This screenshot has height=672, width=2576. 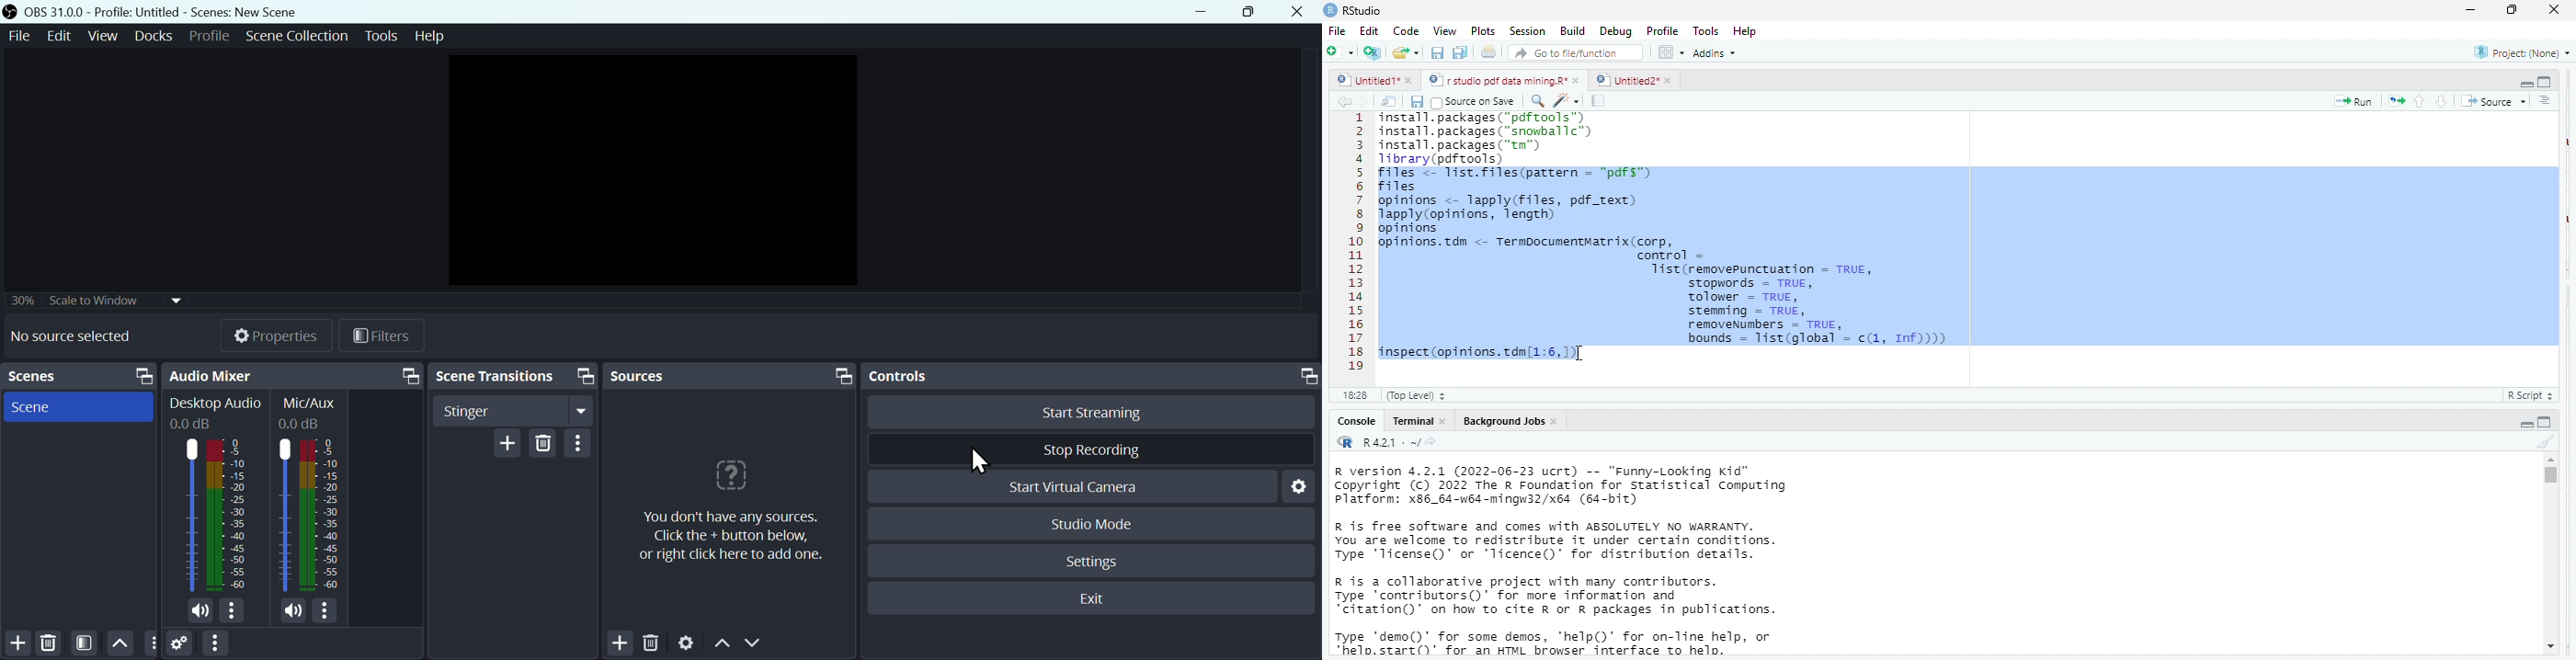 I want to click on maximise, so click(x=1249, y=12).